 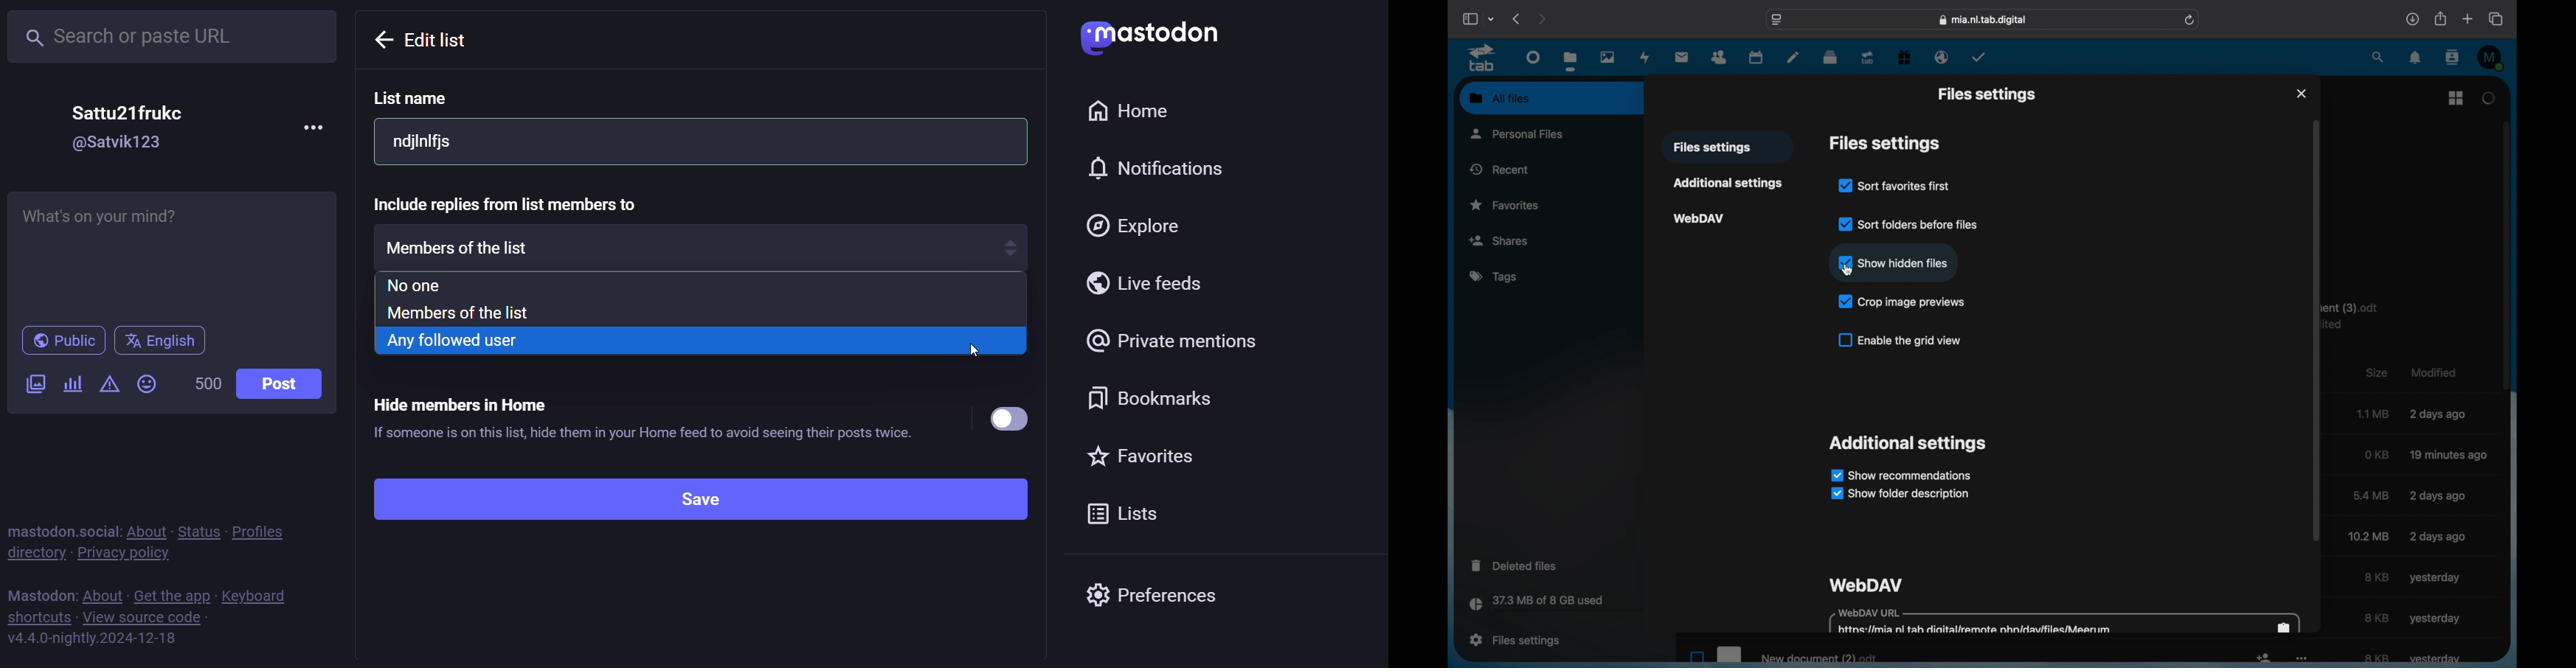 What do you see at coordinates (173, 595) in the screenshot?
I see `get the app` at bounding box center [173, 595].